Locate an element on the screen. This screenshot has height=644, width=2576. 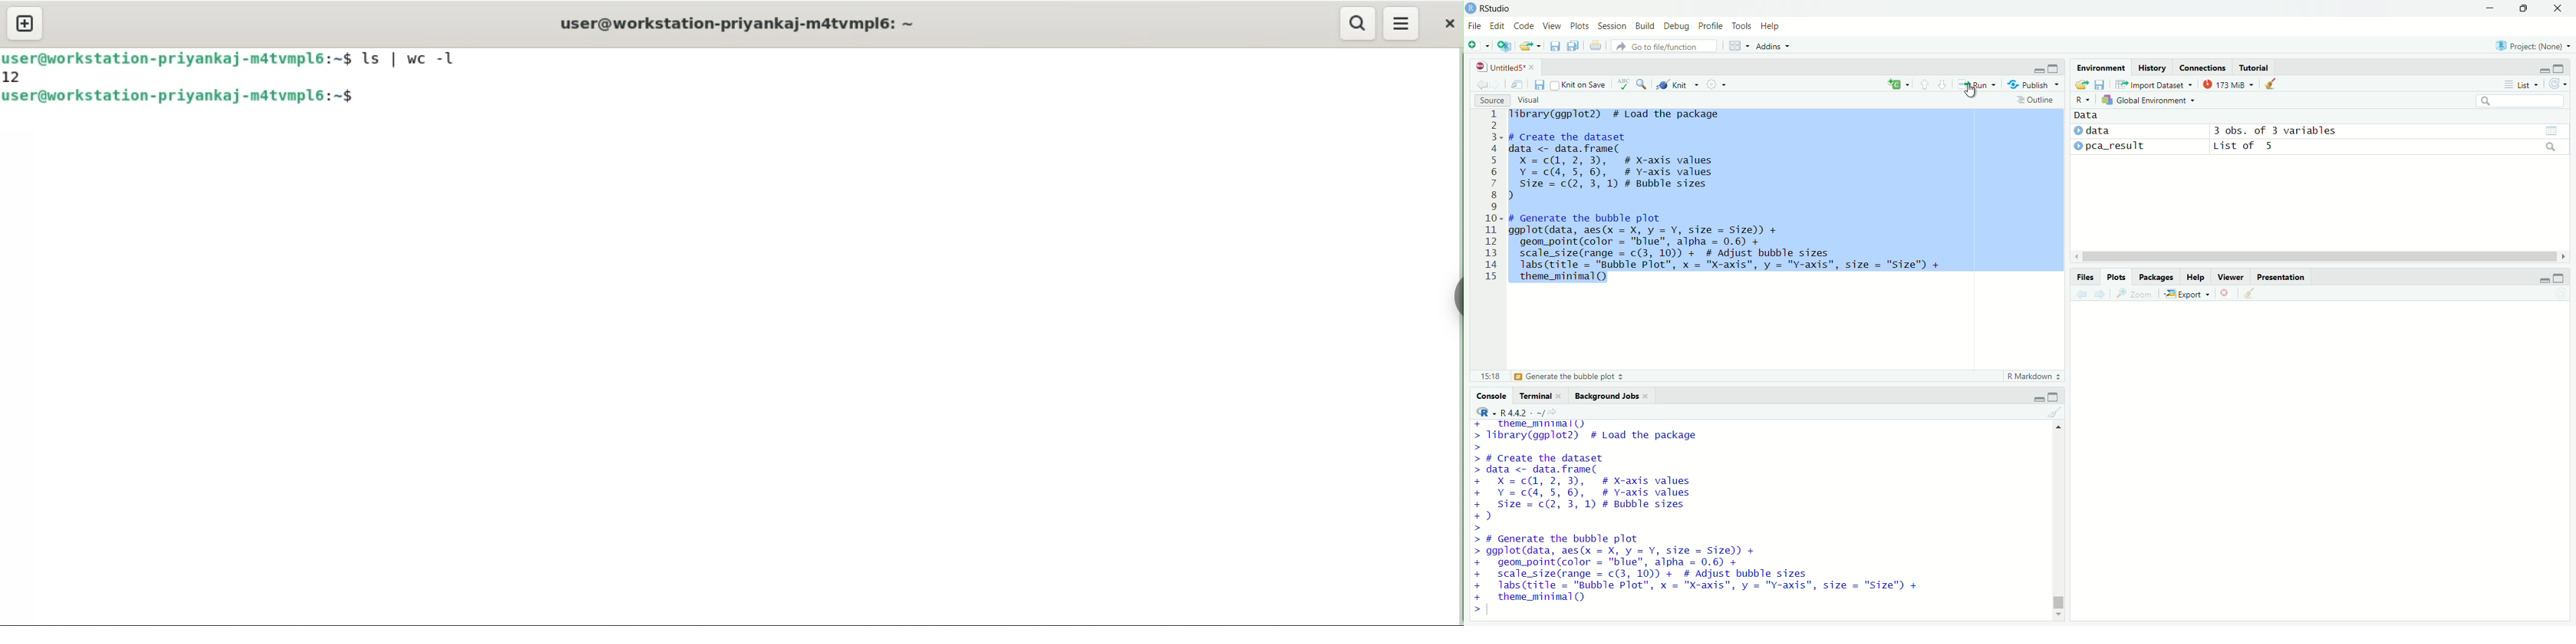
data 2 : pca_result is located at coordinates (2111, 145).